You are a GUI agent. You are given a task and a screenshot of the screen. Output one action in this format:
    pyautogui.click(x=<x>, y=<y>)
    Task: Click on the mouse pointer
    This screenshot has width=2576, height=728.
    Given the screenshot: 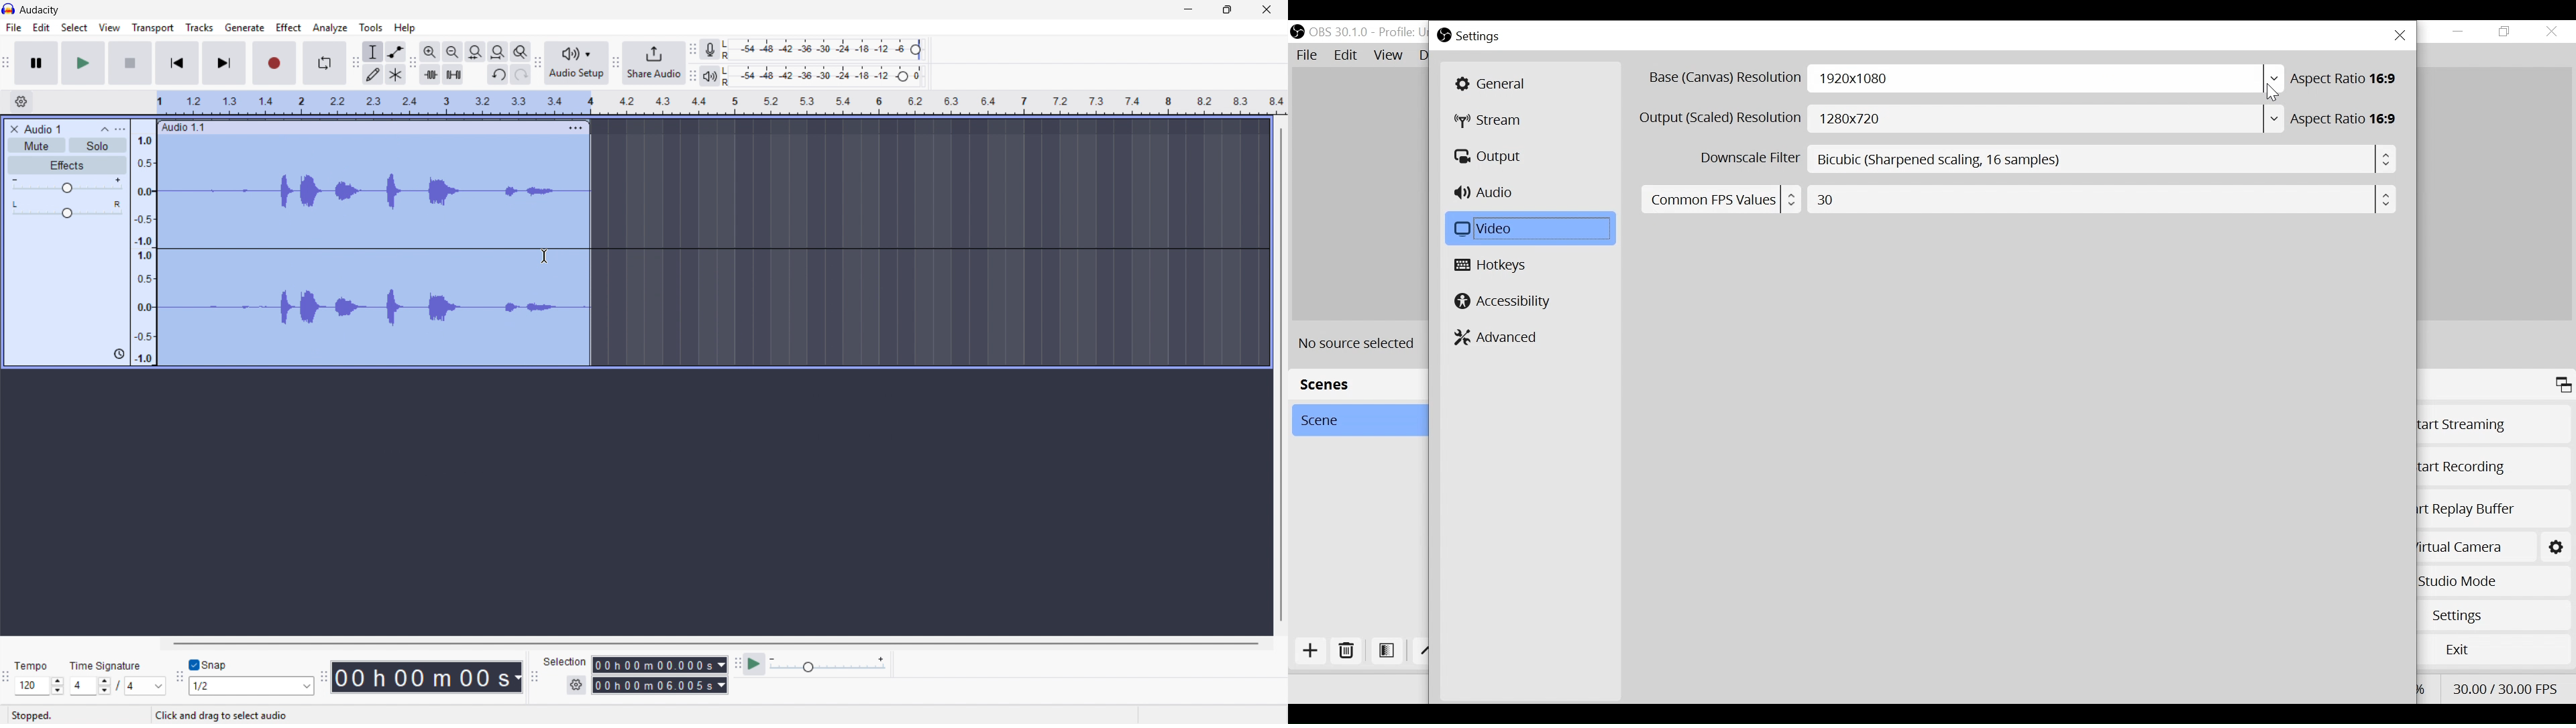 What is the action you would take?
    pyautogui.click(x=547, y=255)
    